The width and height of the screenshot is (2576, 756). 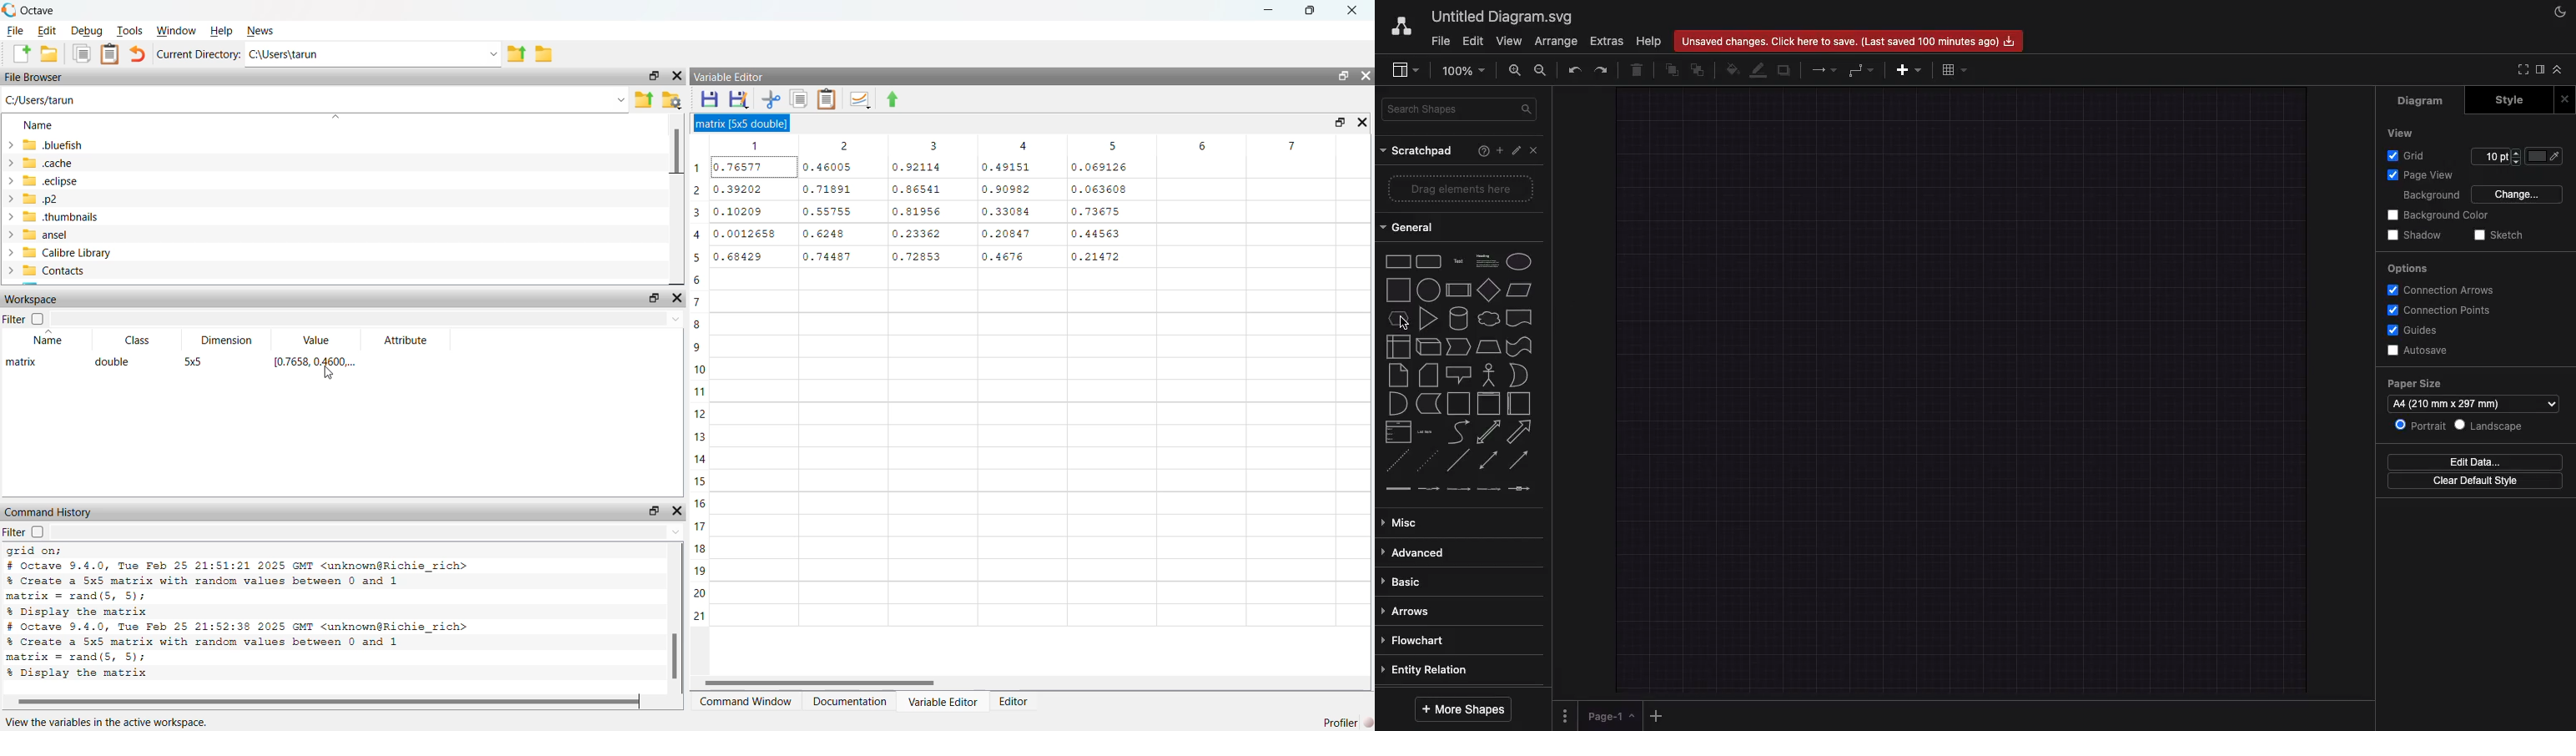 I want to click on Documentation, so click(x=849, y=704).